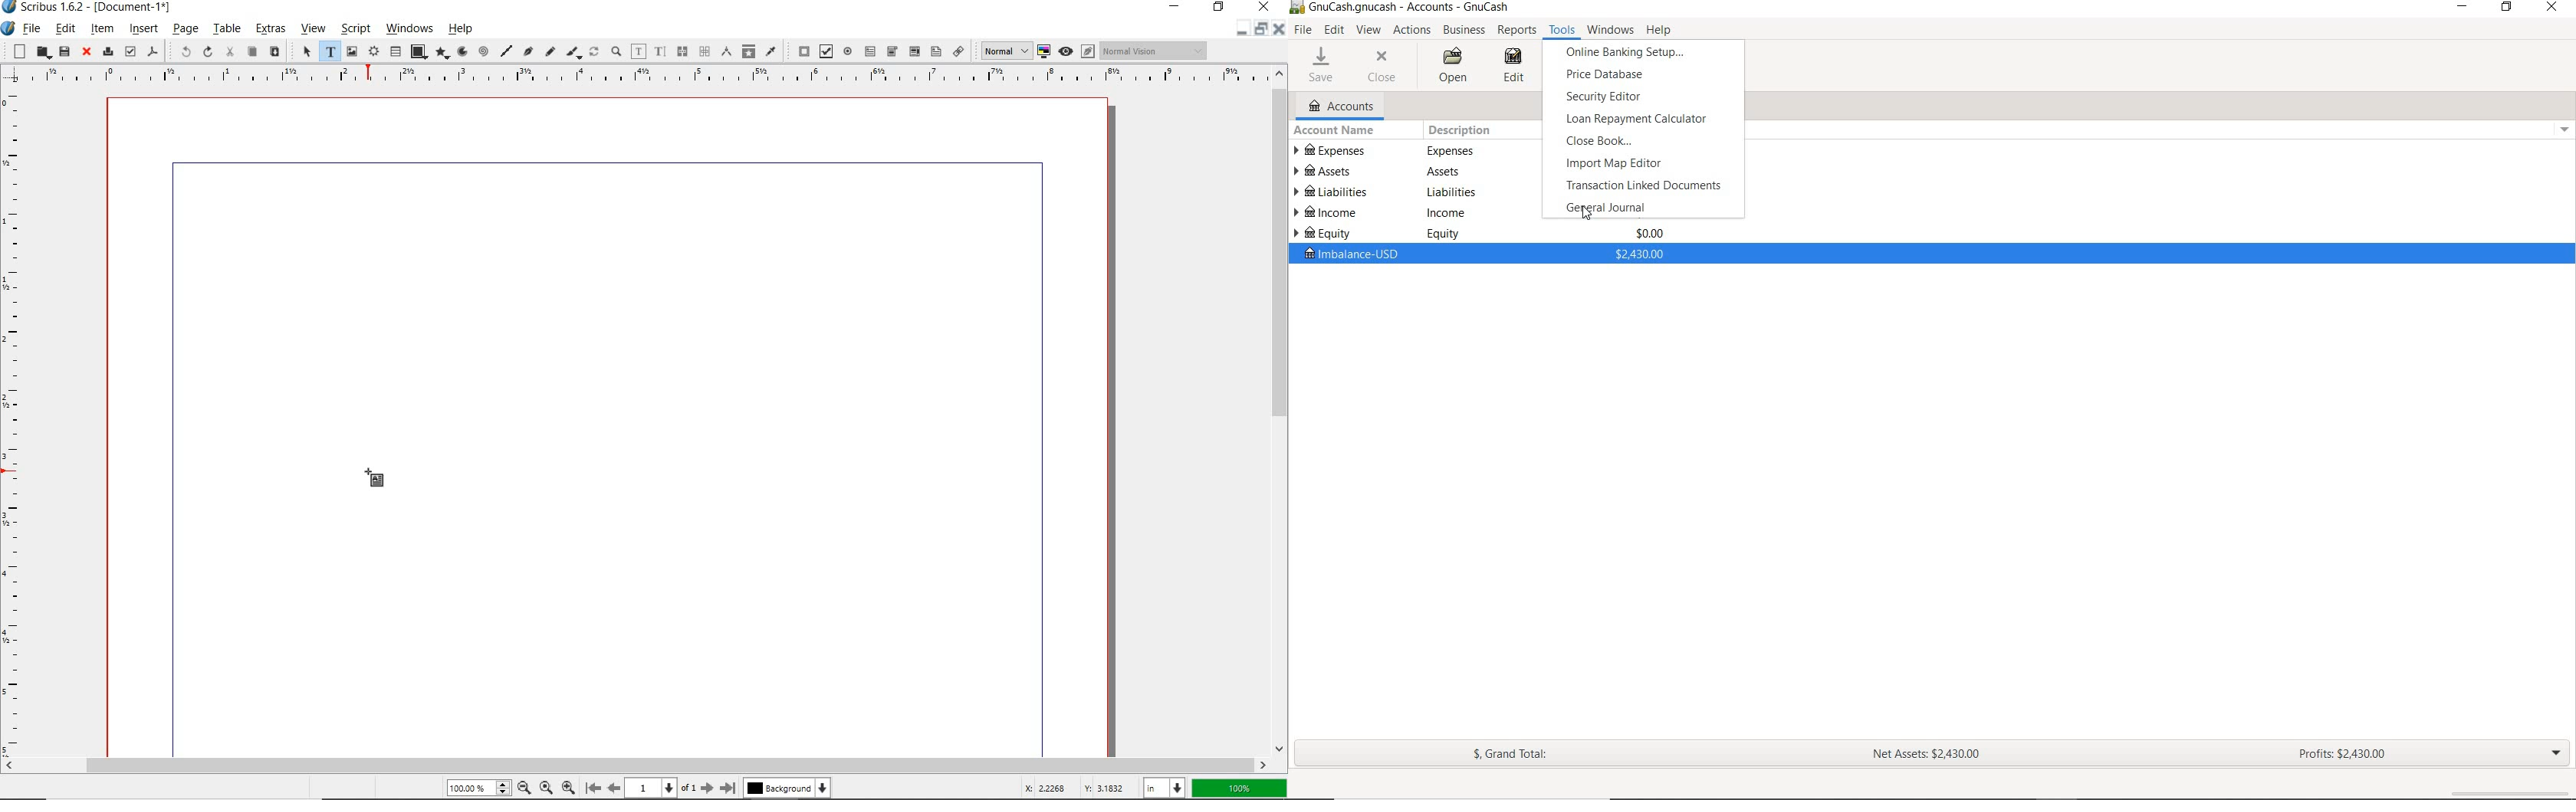  What do you see at coordinates (1605, 141) in the screenshot?
I see `CLOSE BOOK` at bounding box center [1605, 141].